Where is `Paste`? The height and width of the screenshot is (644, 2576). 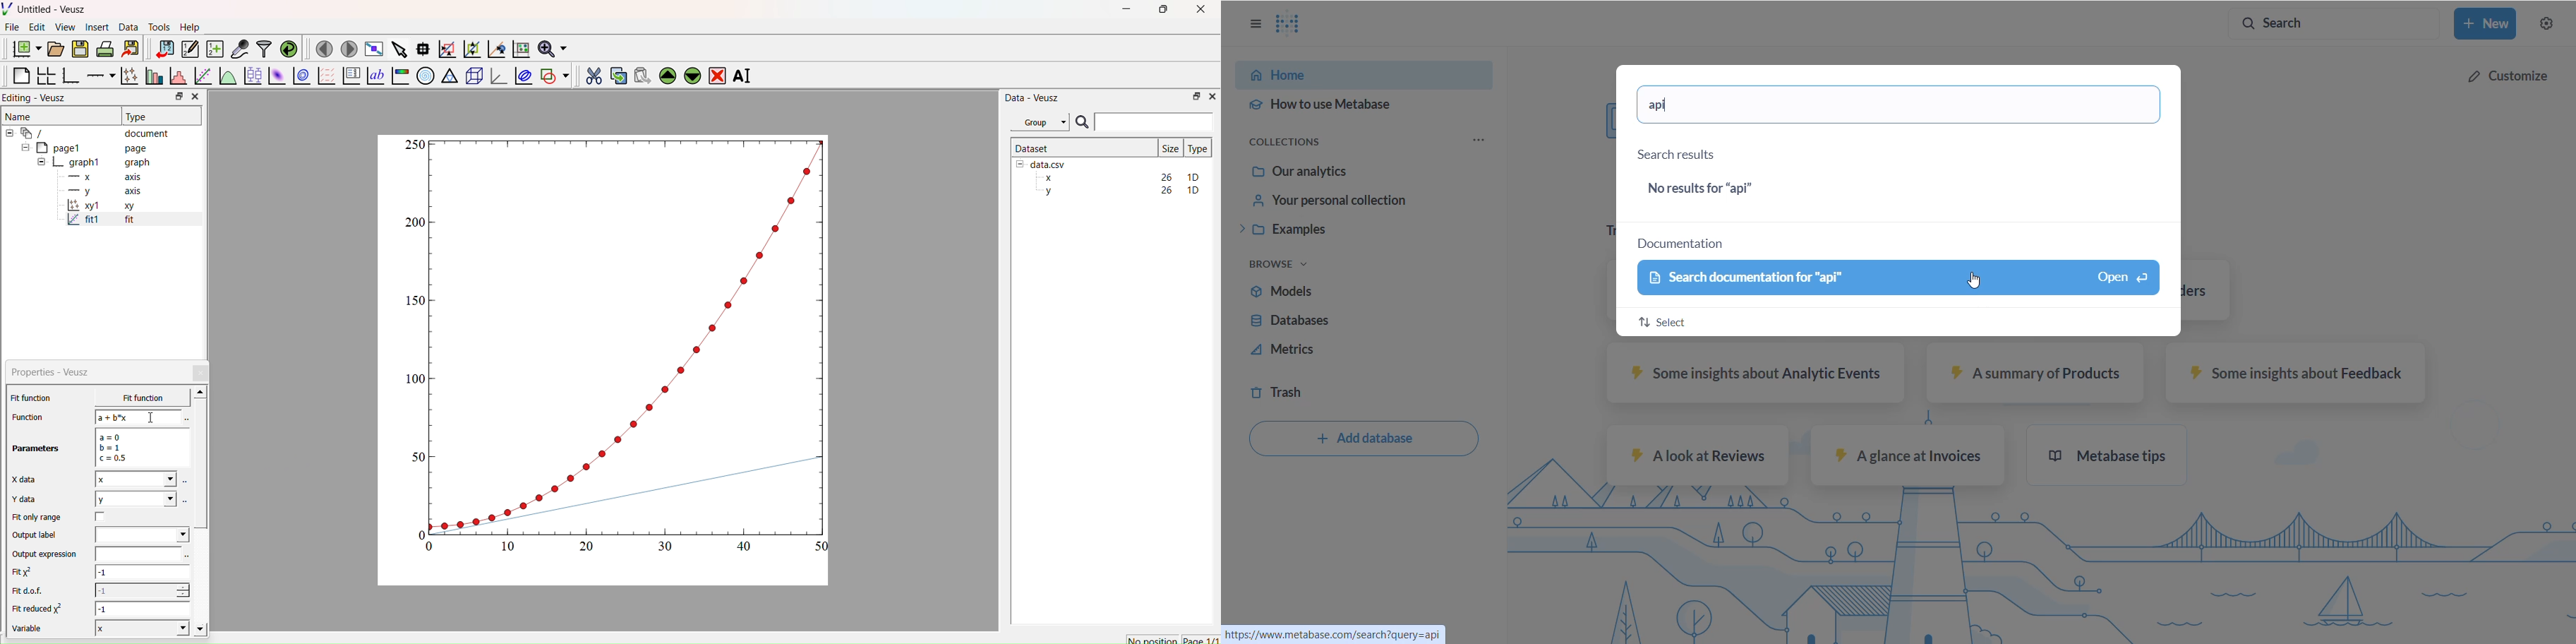
Paste is located at coordinates (640, 74).